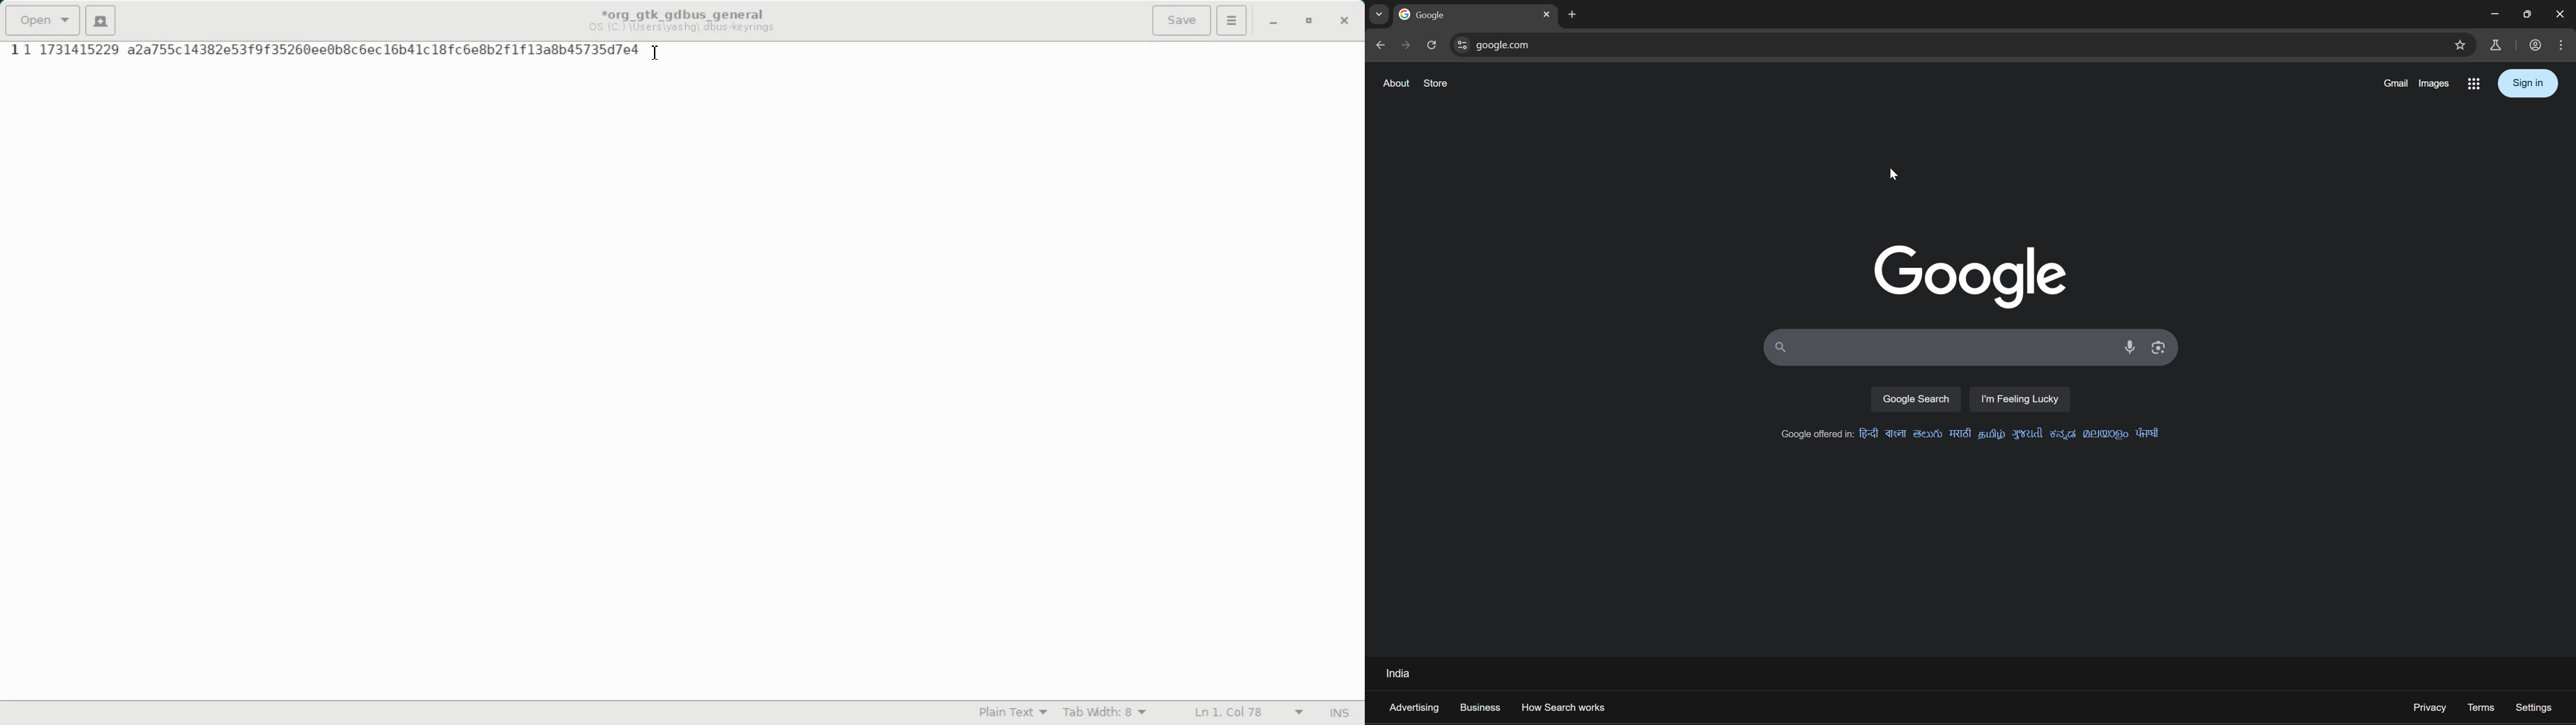  What do you see at coordinates (682, 20) in the screenshot?
I see `Text information ` at bounding box center [682, 20].